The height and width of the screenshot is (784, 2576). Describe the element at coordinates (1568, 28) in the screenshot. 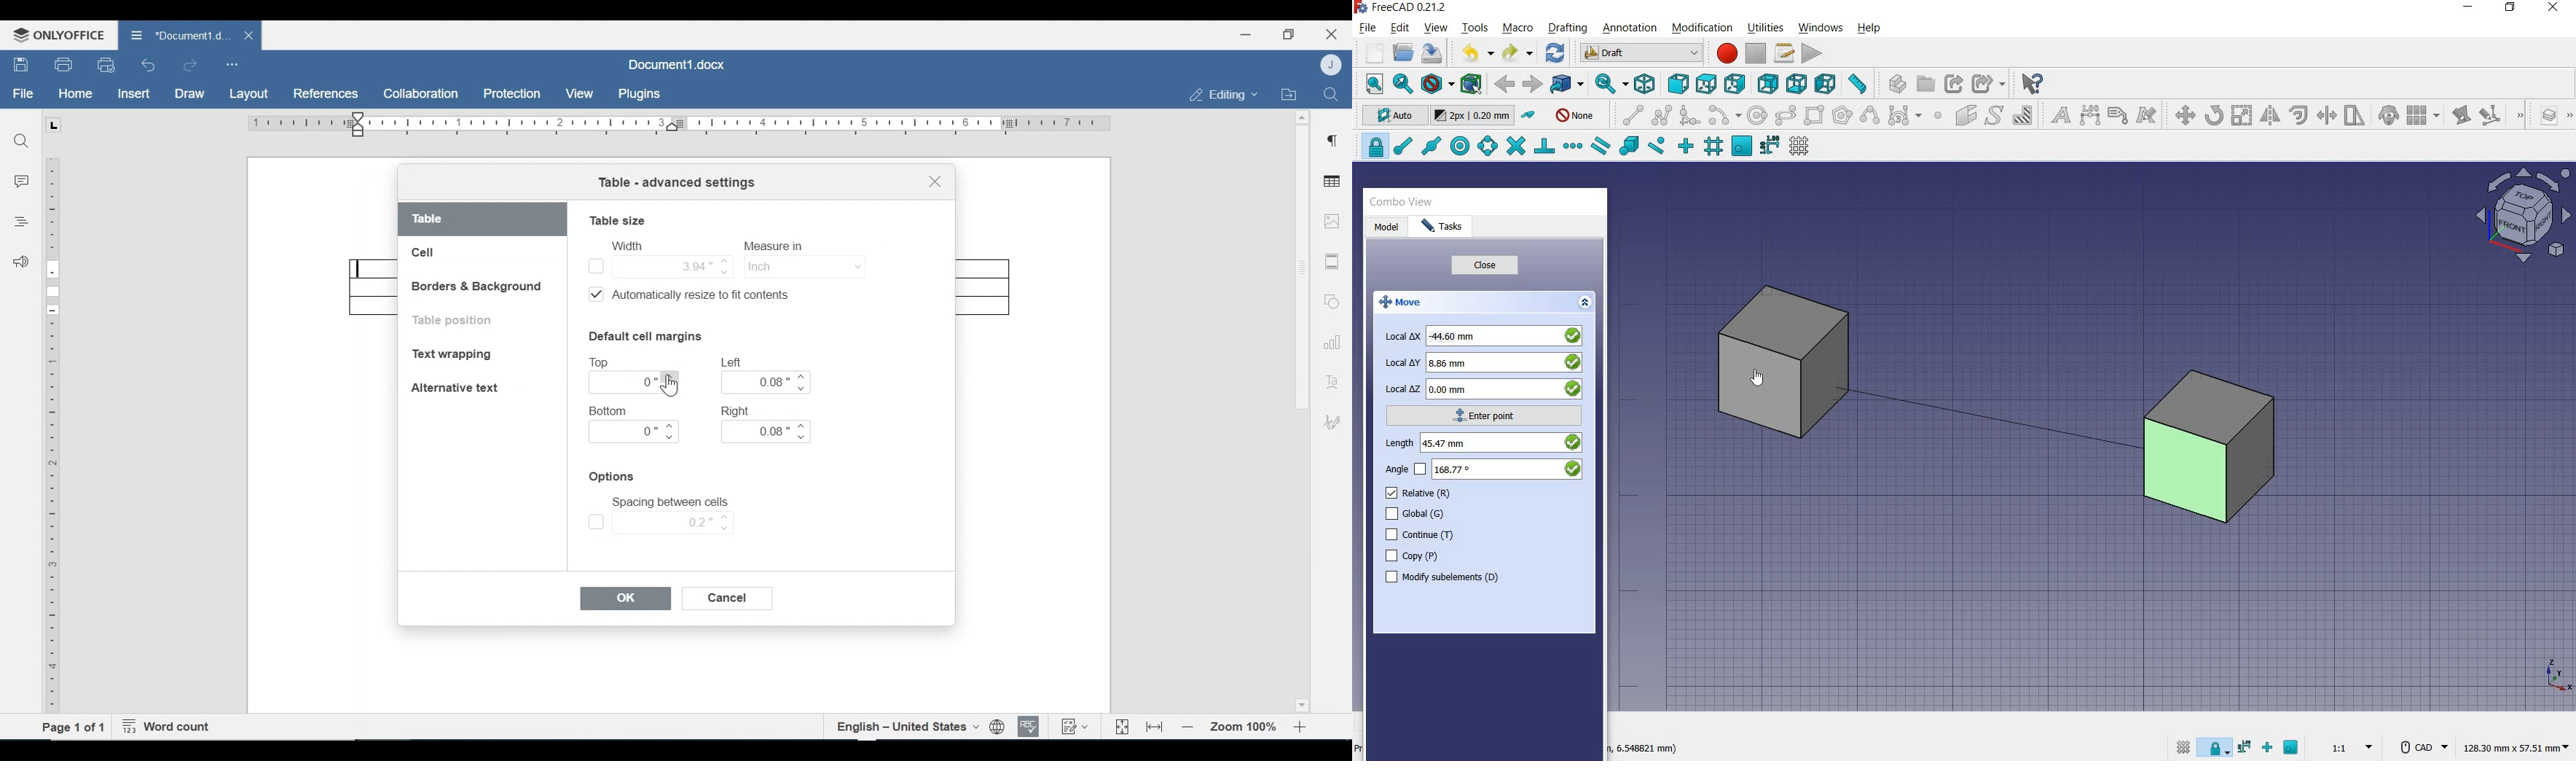

I see `drafting` at that location.